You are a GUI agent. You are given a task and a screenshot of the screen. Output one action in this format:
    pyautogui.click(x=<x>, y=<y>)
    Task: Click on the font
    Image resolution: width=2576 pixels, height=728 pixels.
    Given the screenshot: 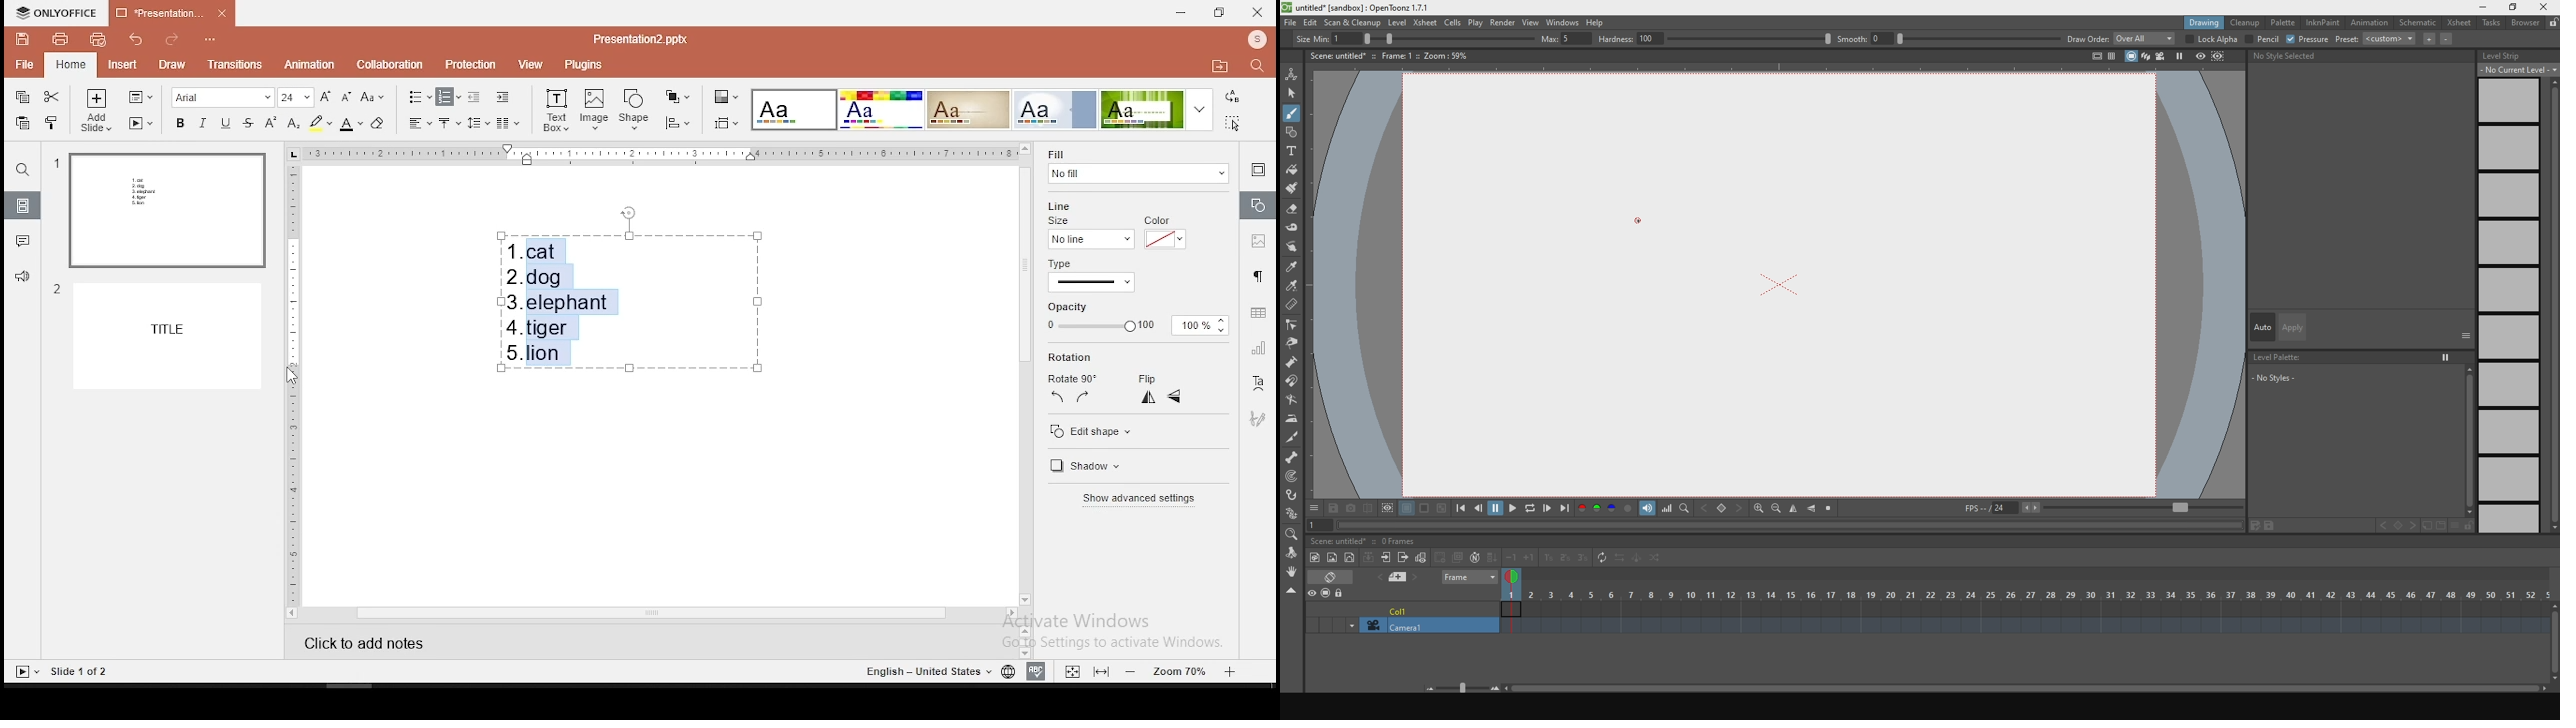 What is the action you would take?
    pyautogui.click(x=220, y=97)
    